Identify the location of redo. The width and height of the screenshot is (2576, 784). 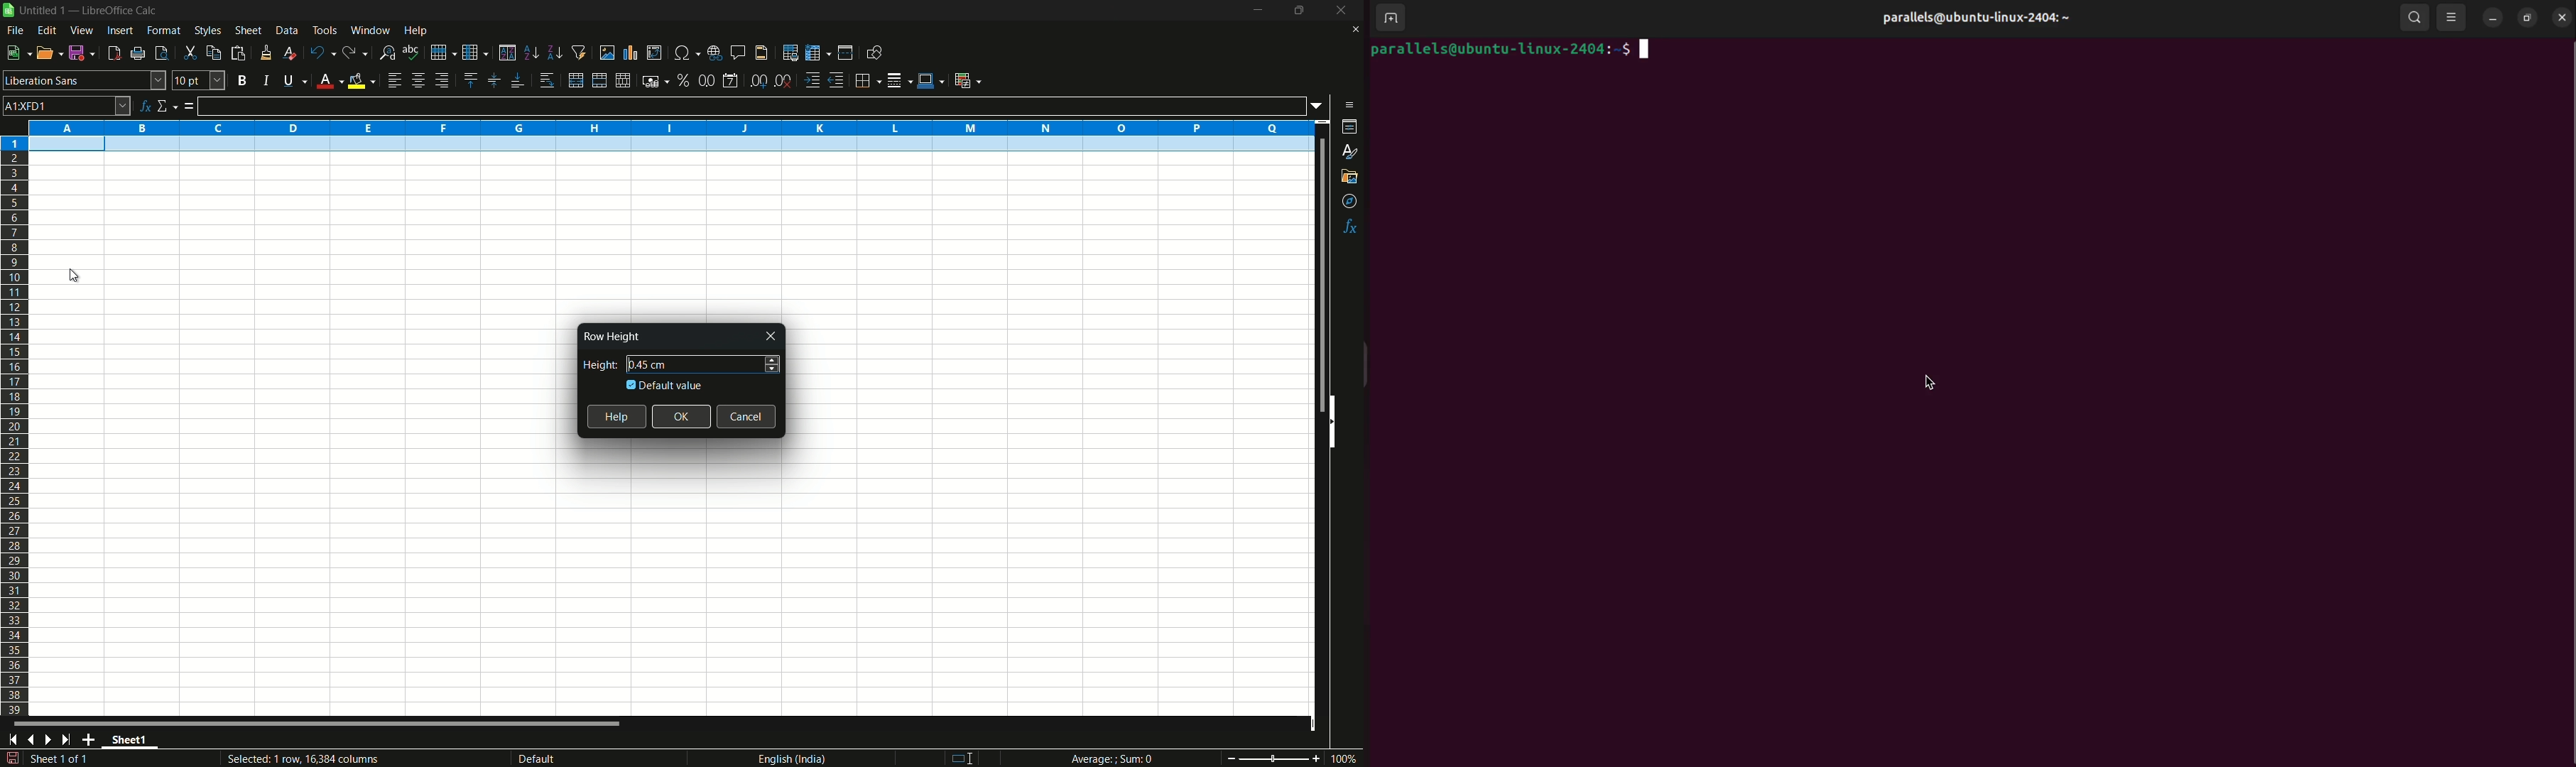
(356, 53).